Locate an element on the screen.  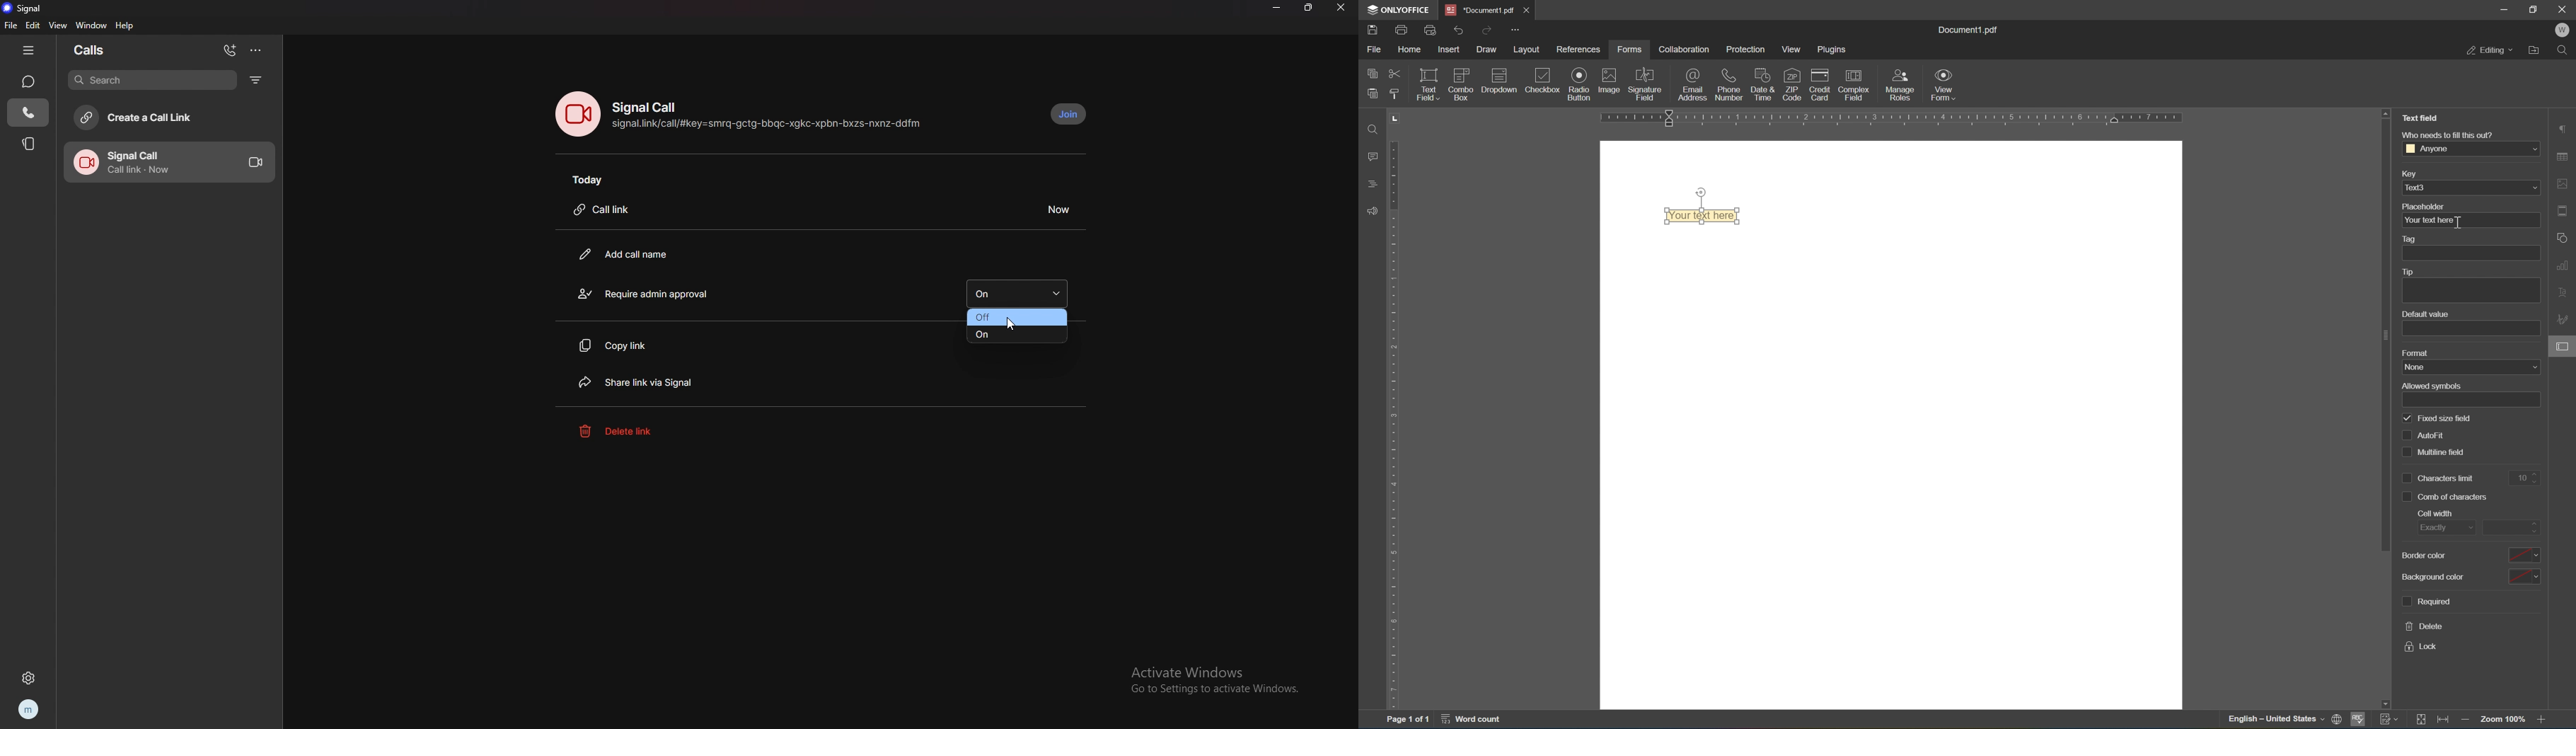
icon is located at coordinates (1503, 75).